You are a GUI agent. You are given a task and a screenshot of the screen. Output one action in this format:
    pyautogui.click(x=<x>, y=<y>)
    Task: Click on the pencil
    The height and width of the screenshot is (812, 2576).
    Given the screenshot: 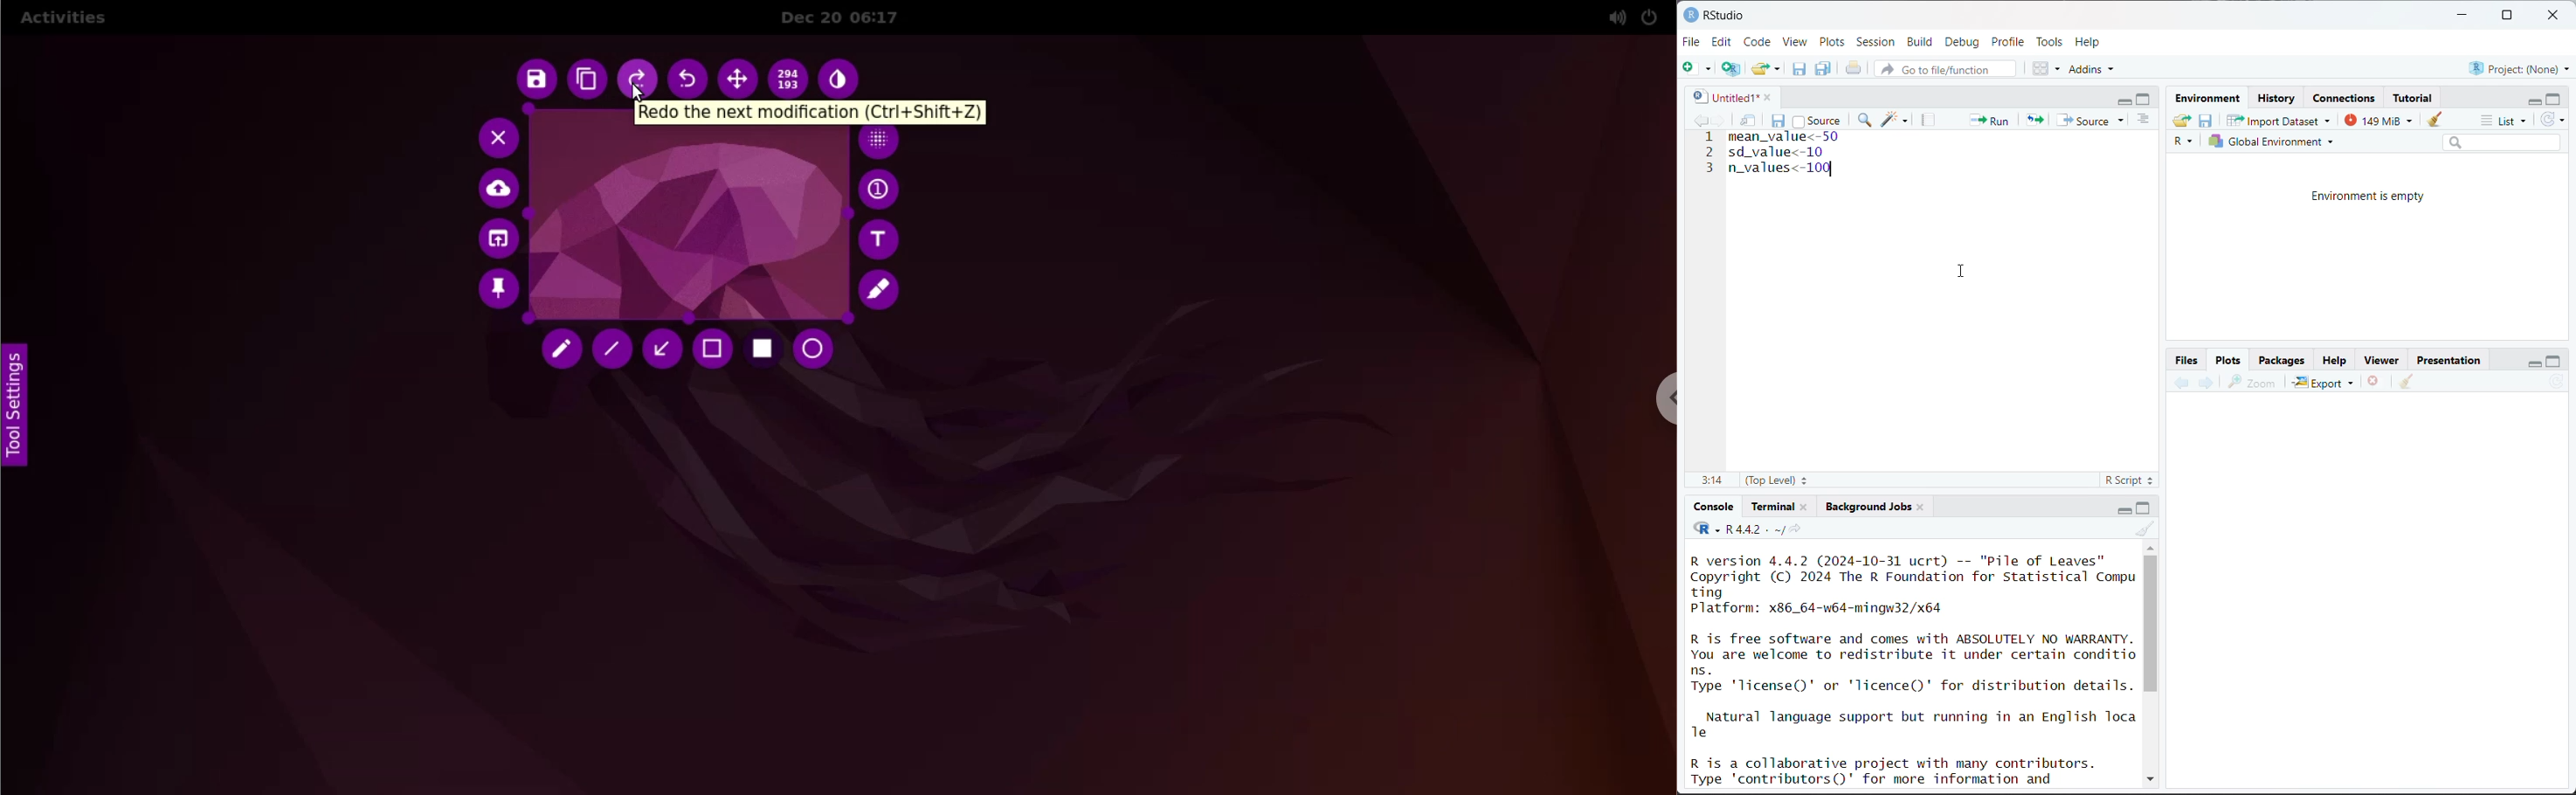 What is the action you would take?
    pyautogui.click(x=564, y=352)
    